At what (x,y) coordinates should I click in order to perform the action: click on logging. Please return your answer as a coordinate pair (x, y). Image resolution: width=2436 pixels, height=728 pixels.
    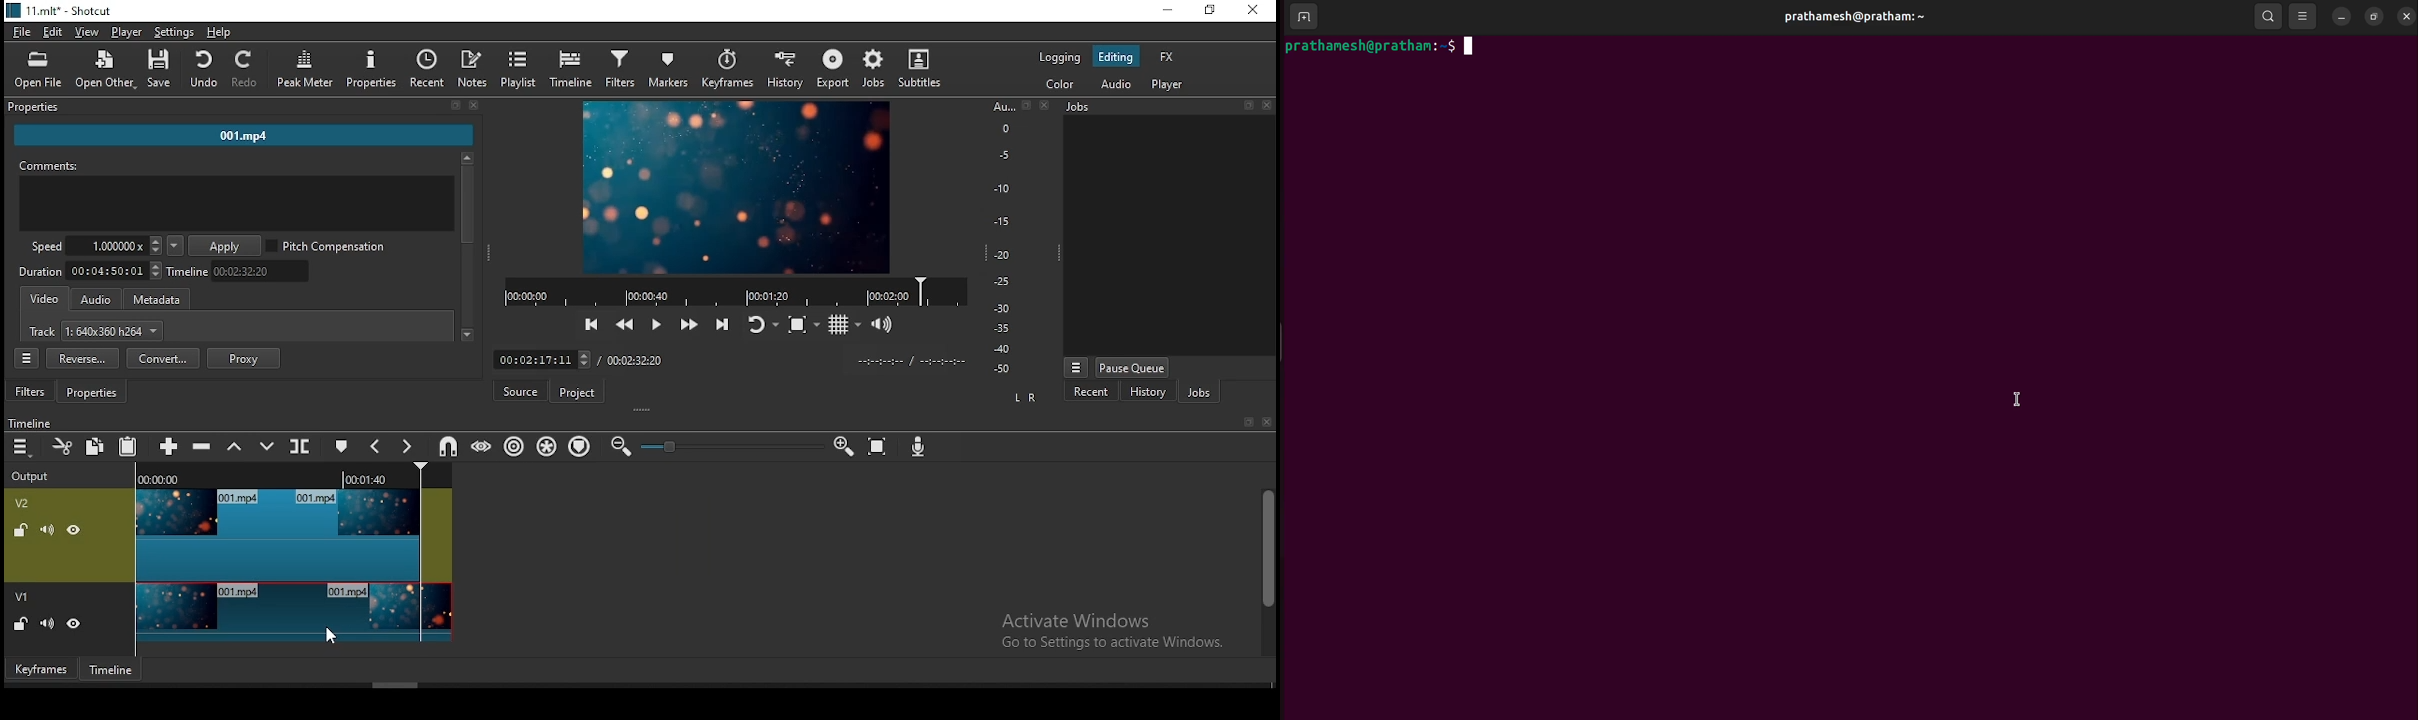
    Looking at the image, I should click on (1060, 56).